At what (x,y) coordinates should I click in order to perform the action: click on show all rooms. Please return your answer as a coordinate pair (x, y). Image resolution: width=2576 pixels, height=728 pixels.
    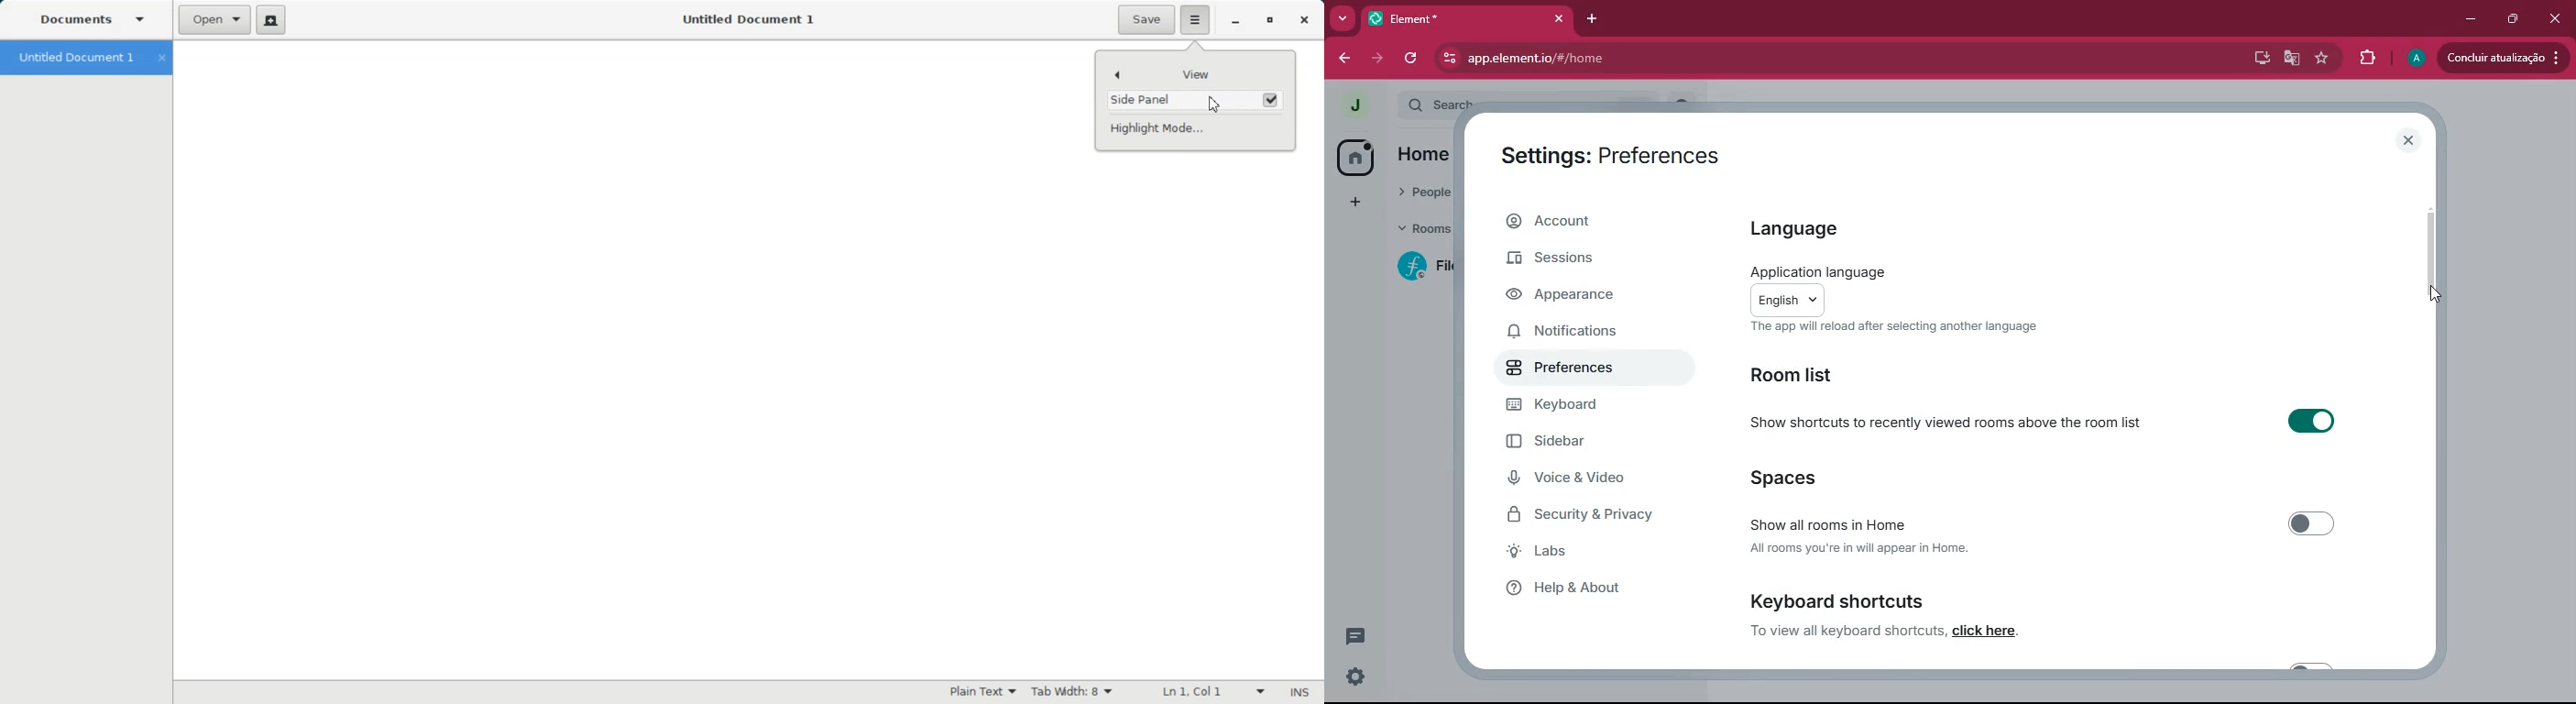
    Looking at the image, I should click on (2044, 535).